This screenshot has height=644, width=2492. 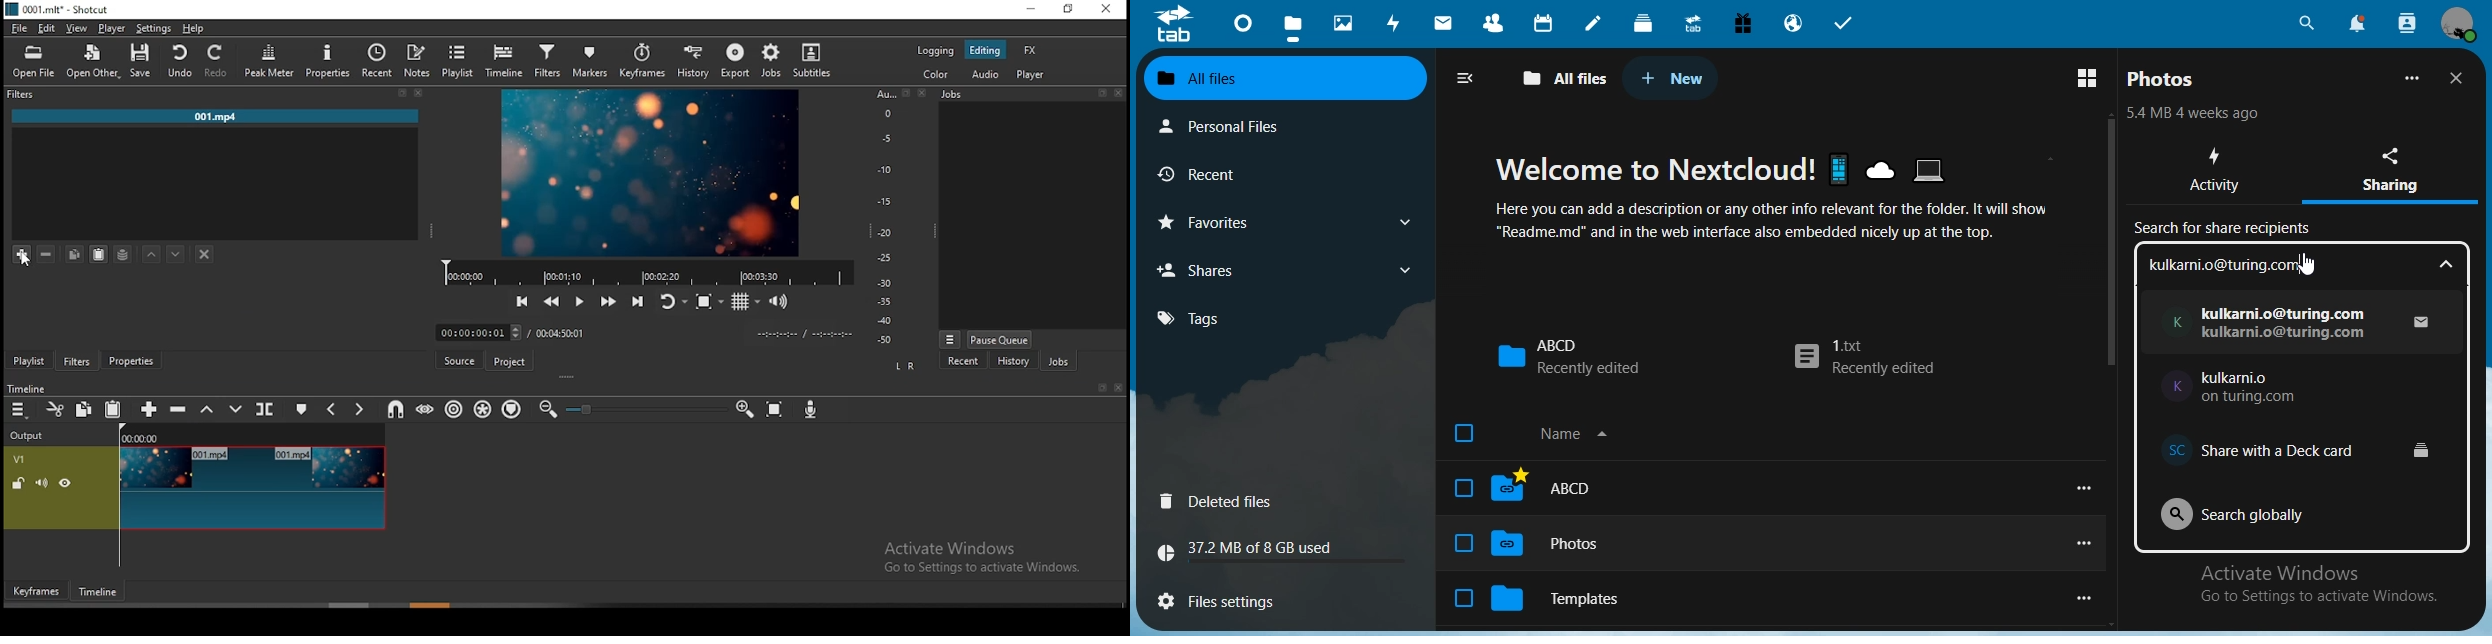 I want to click on previous marker, so click(x=331, y=407).